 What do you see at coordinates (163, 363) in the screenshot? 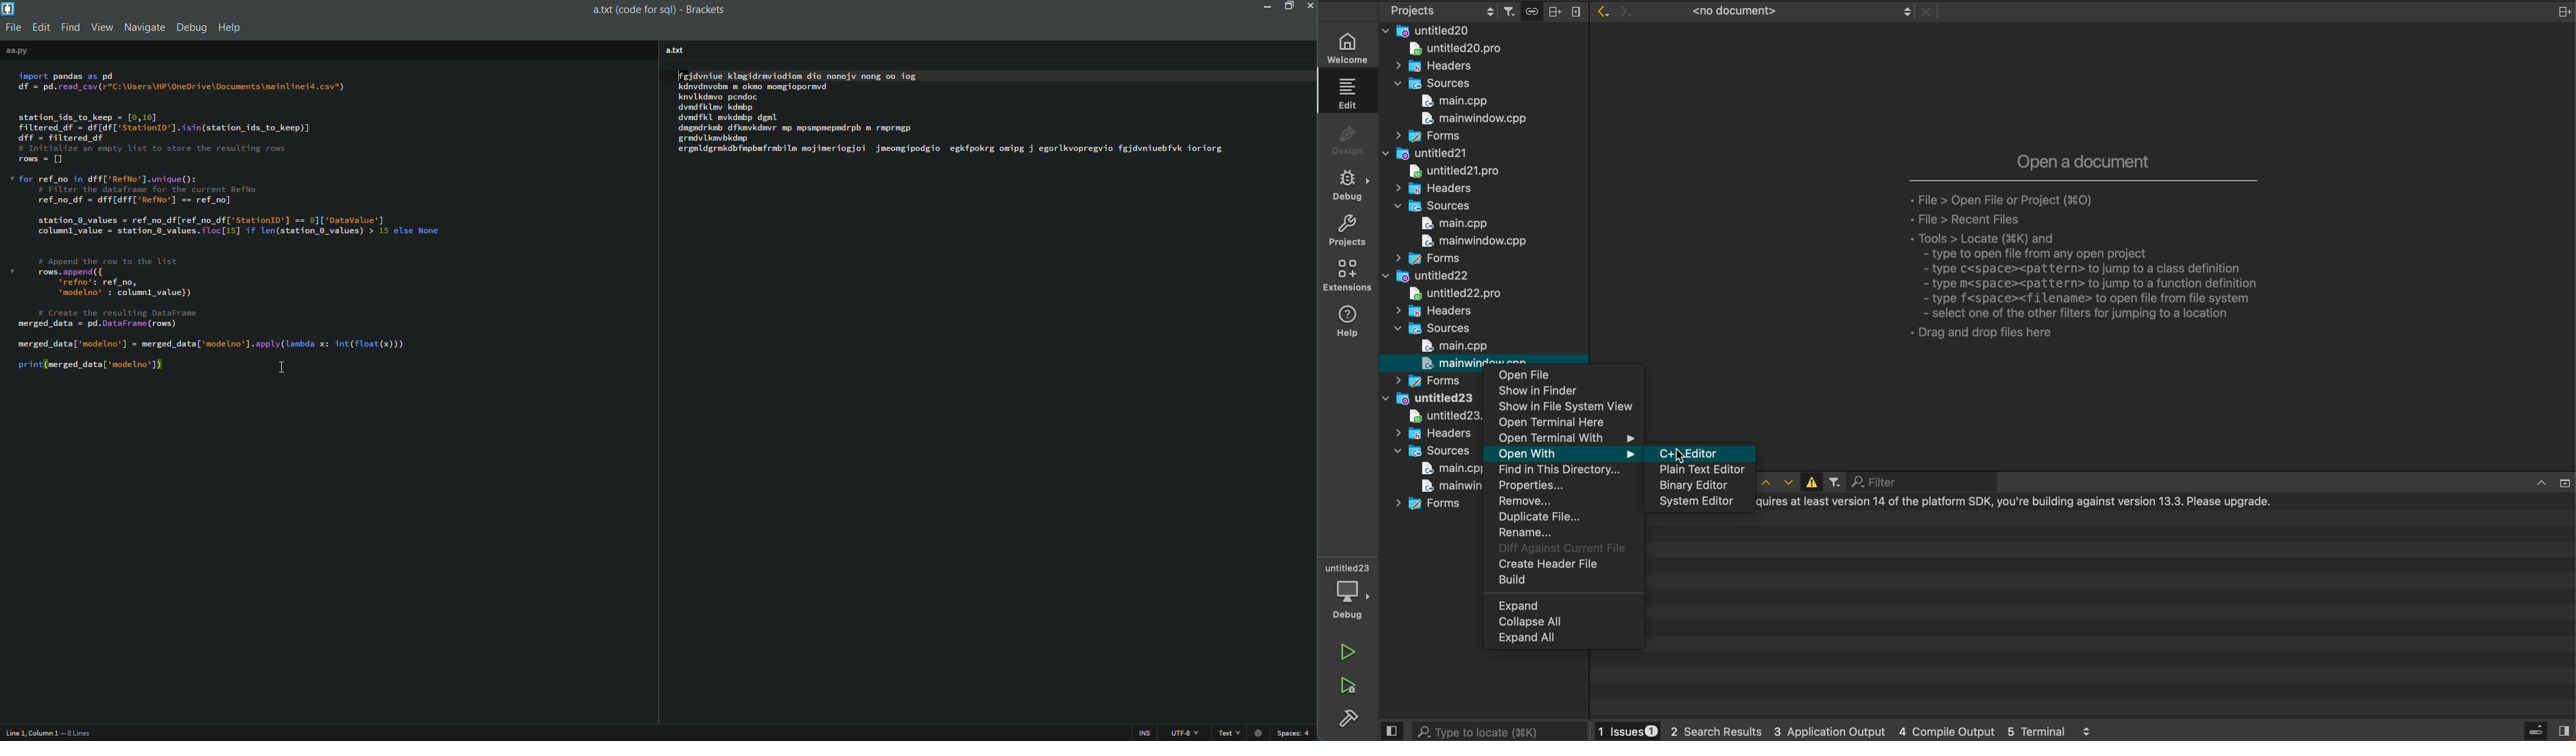
I see `cursor` at bounding box center [163, 363].